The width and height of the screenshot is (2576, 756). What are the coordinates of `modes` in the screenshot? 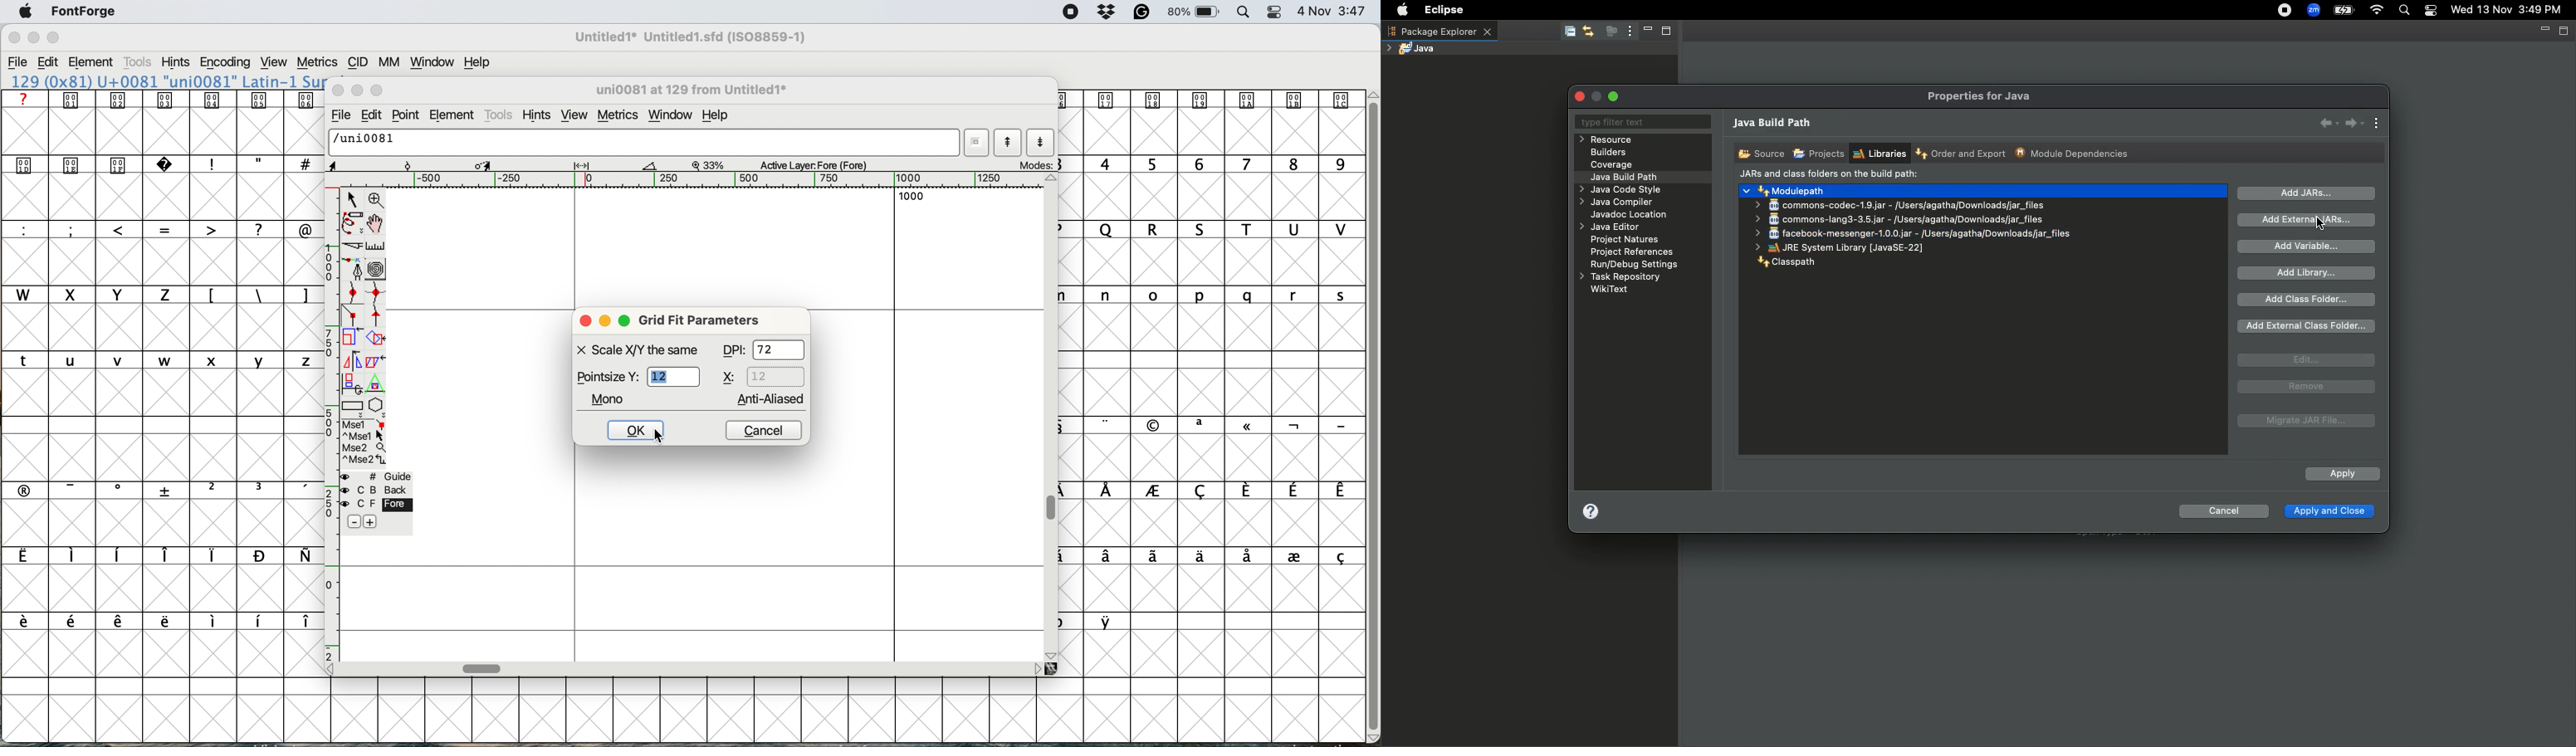 It's located at (1034, 163).